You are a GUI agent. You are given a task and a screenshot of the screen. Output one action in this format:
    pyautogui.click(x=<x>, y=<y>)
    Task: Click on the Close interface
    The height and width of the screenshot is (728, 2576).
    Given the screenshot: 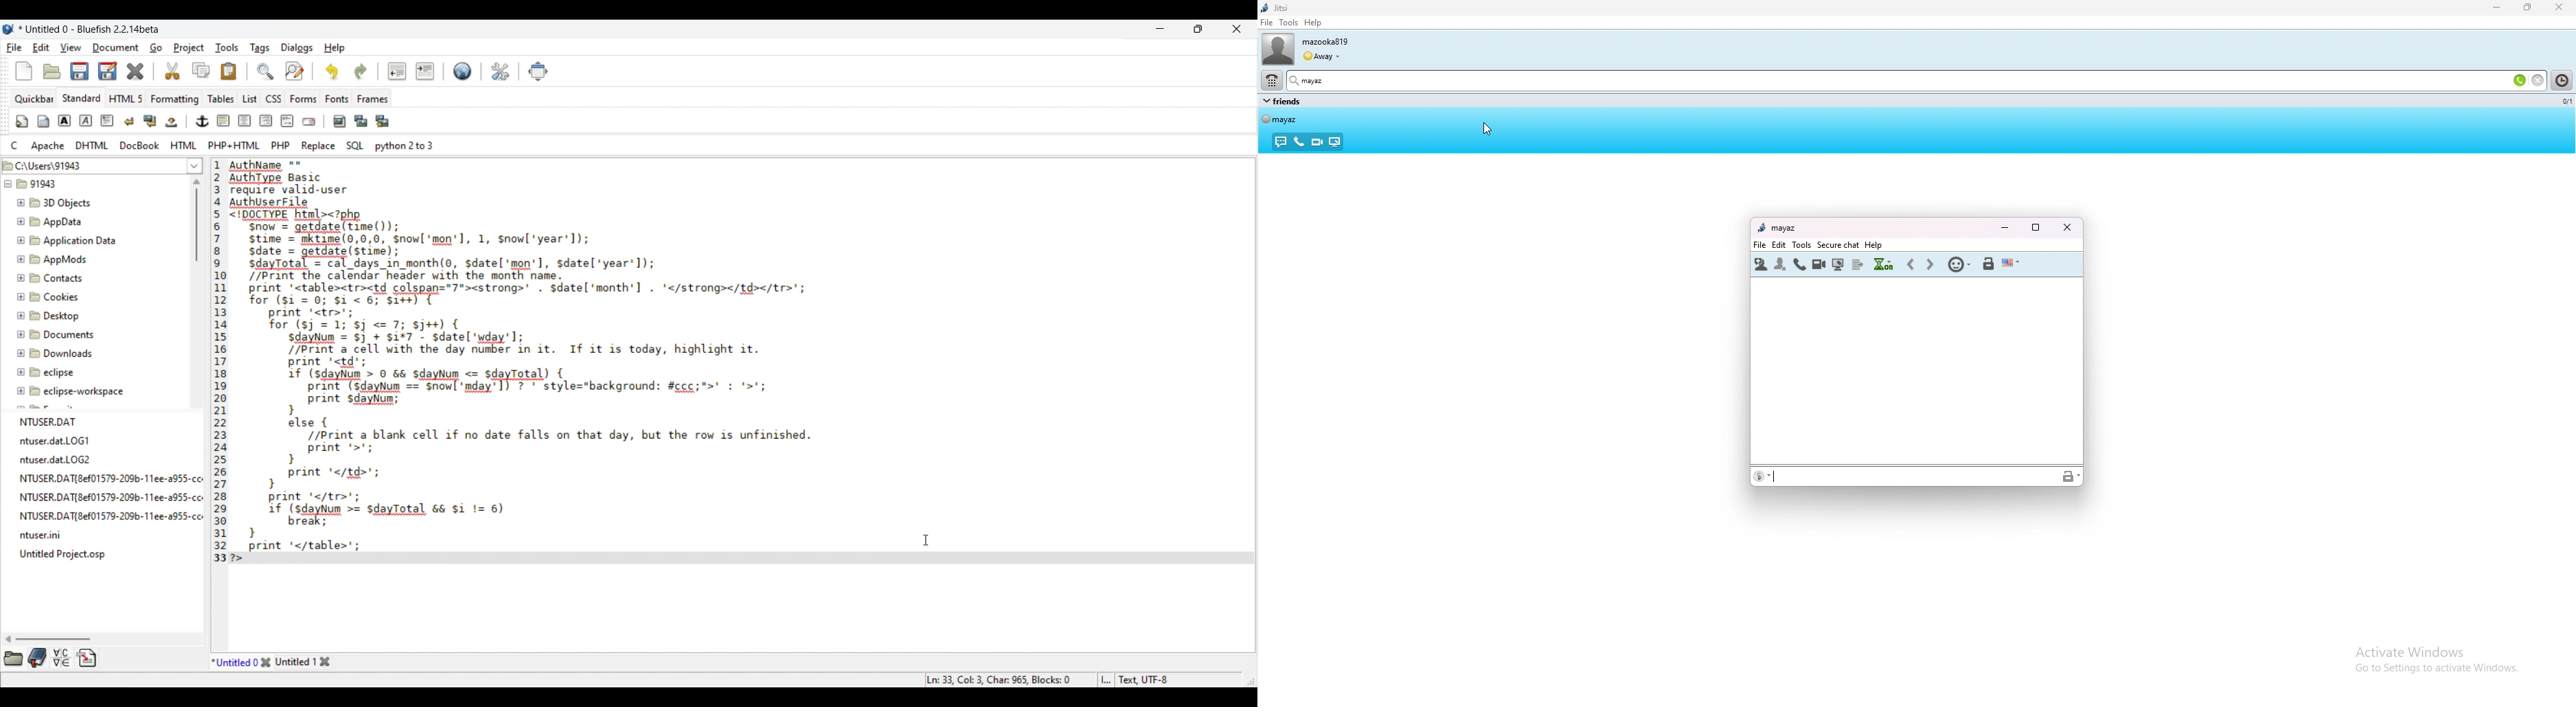 What is the action you would take?
    pyautogui.click(x=1237, y=29)
    